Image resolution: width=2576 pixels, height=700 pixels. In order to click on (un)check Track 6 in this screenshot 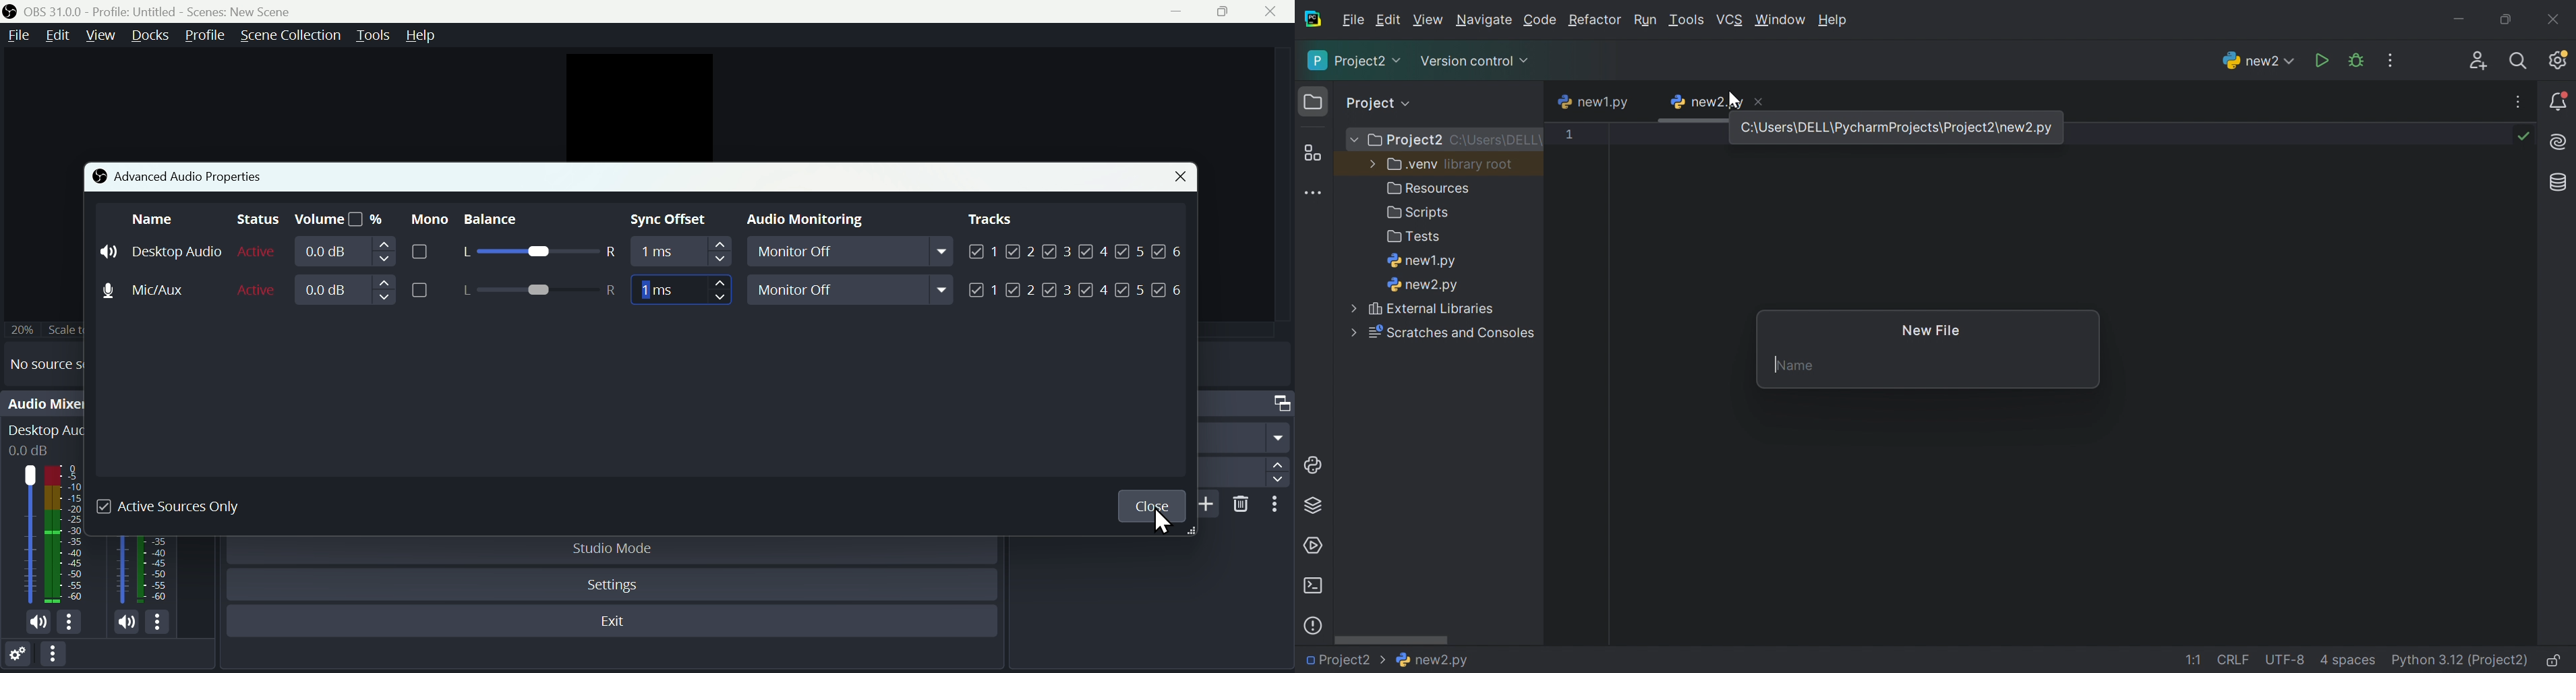, I will do `click(1168, 291)`.